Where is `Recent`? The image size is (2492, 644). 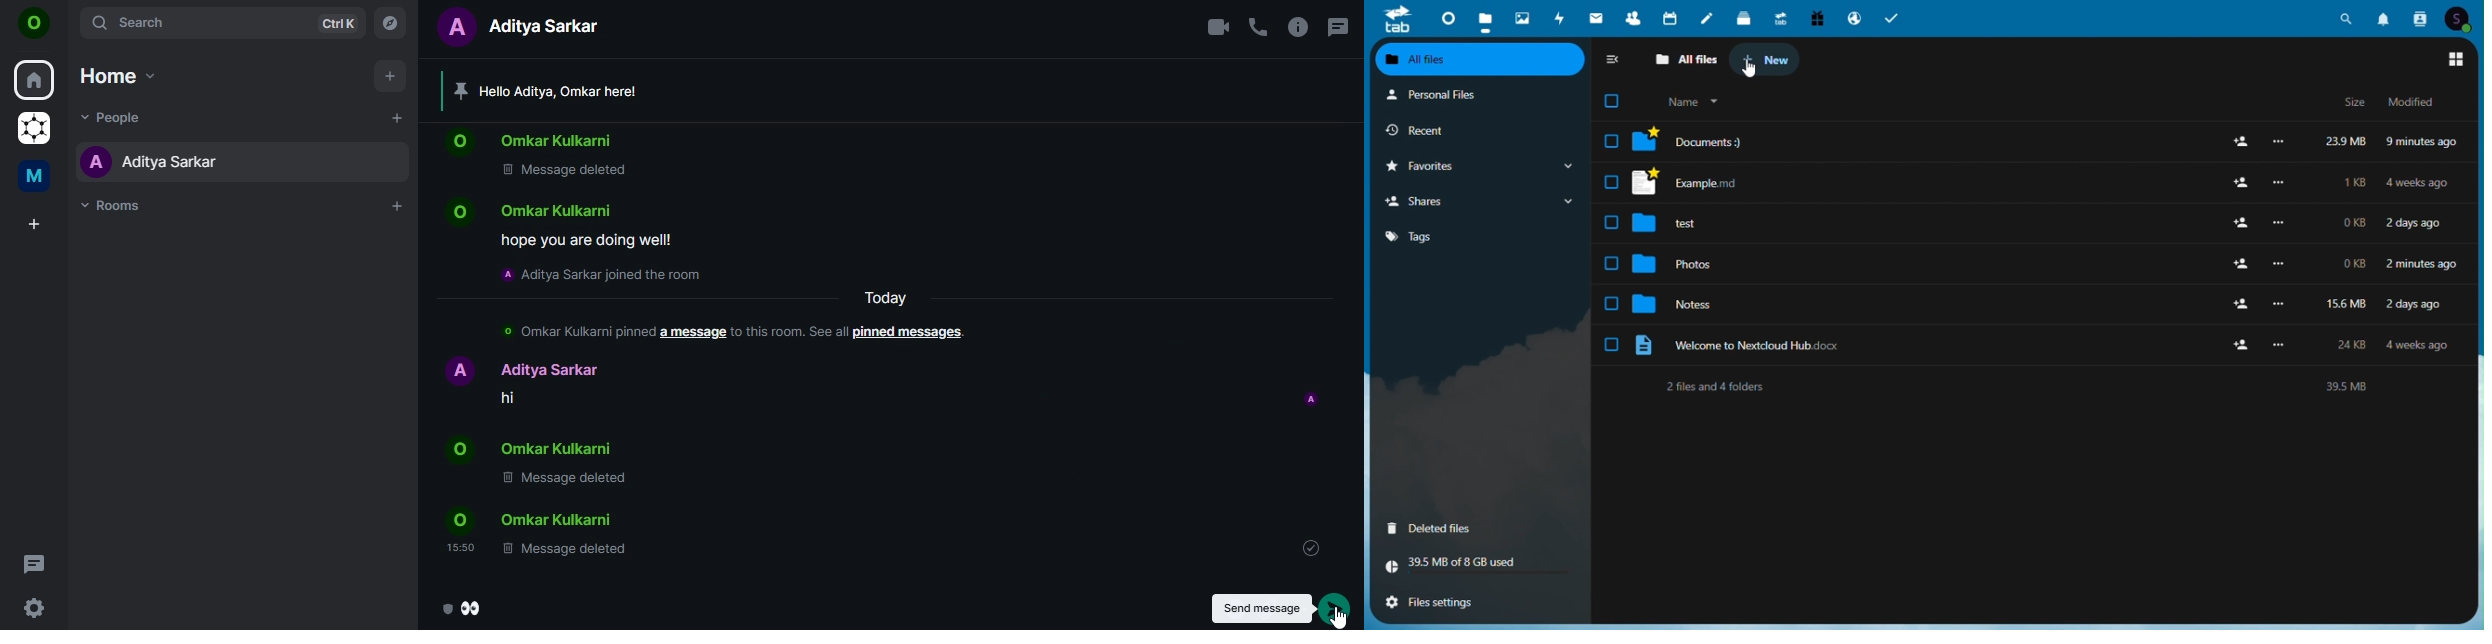
Recent is located at coordinates (1457, 129).